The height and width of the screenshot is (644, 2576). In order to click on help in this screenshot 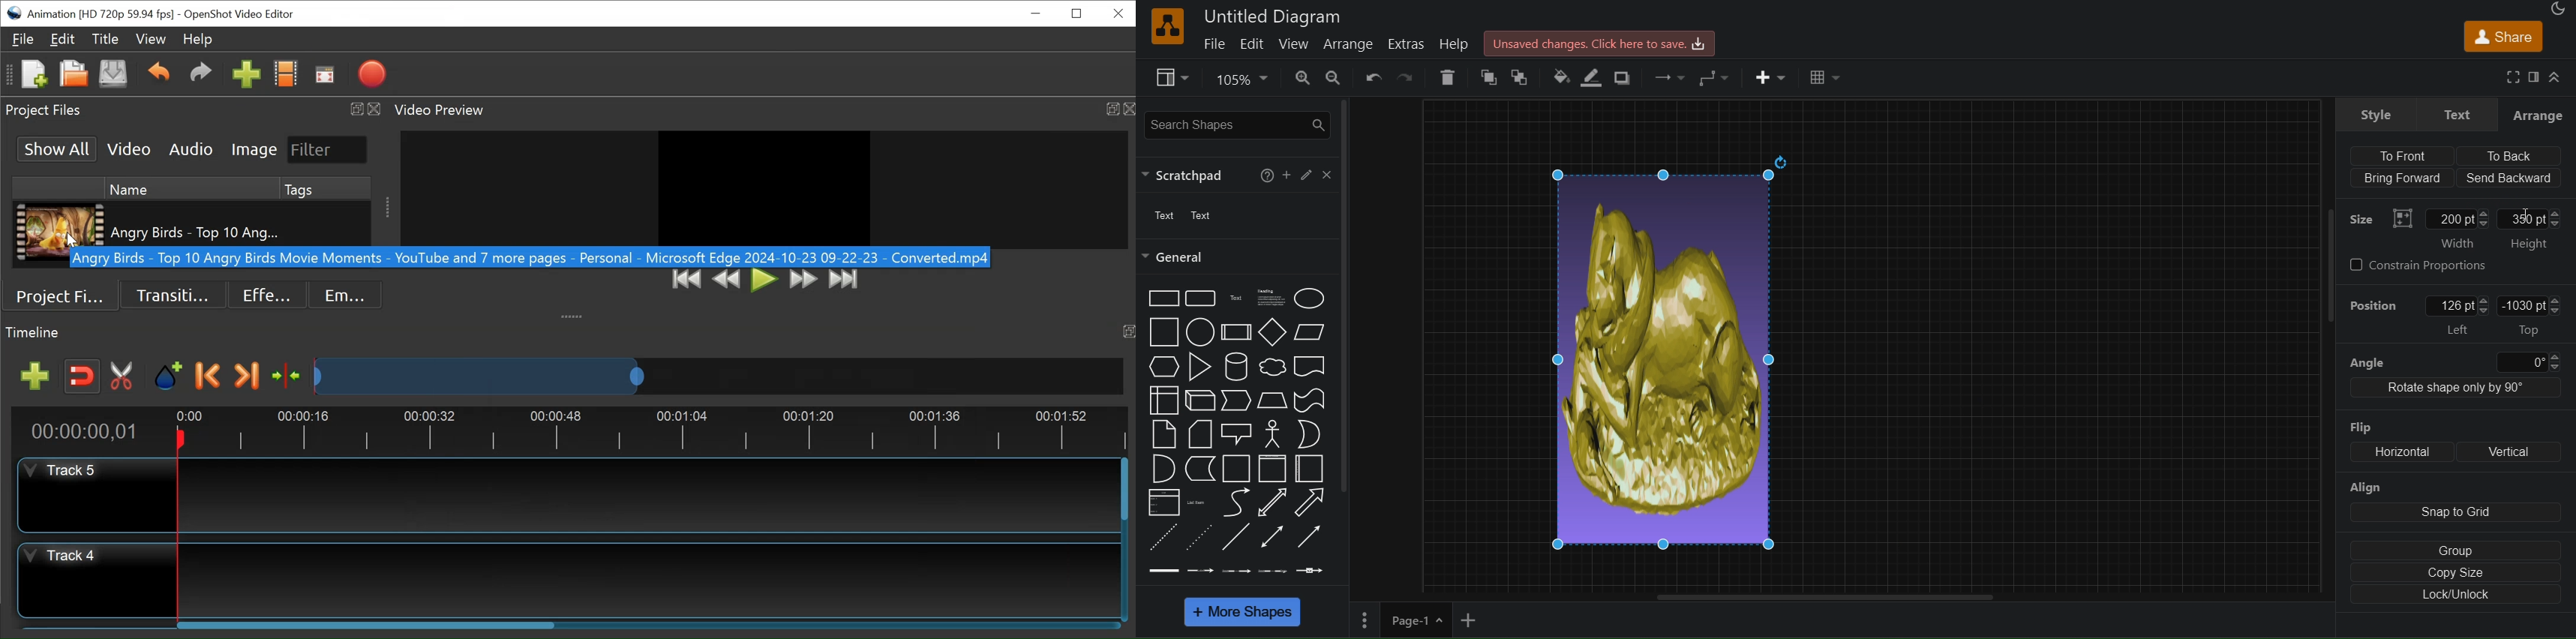, I will do `click(1457, 43)`.